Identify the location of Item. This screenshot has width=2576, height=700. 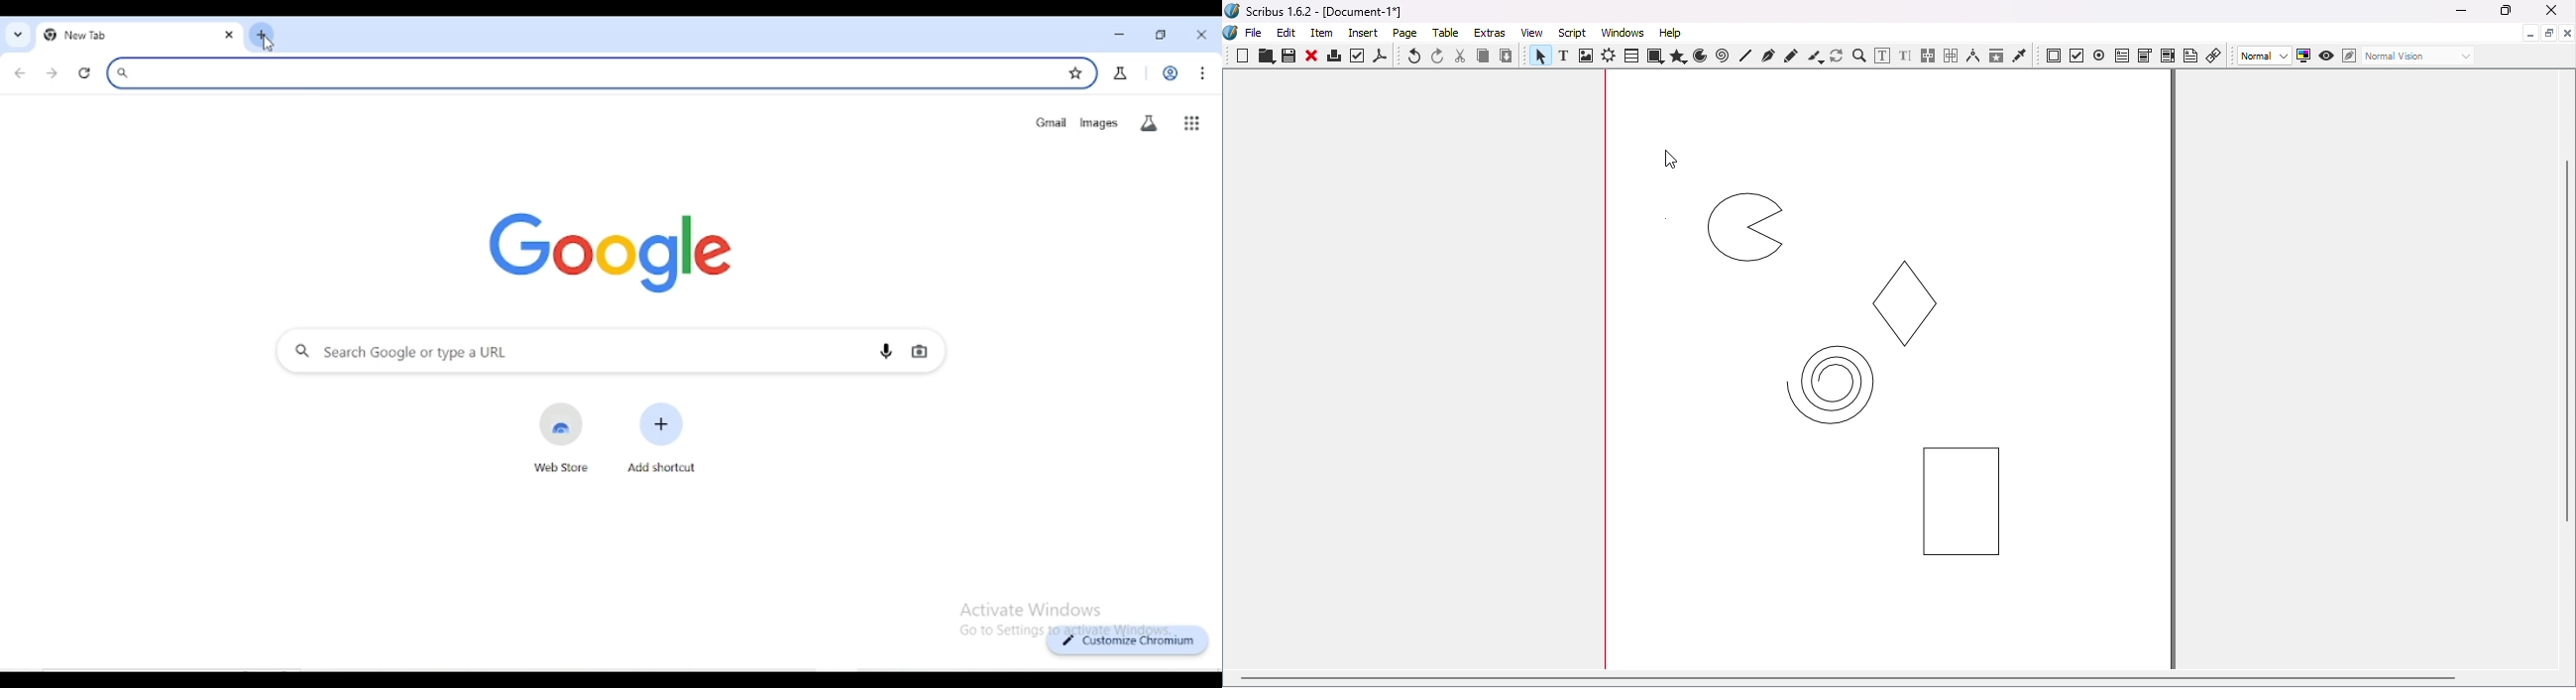
(1323, 34).